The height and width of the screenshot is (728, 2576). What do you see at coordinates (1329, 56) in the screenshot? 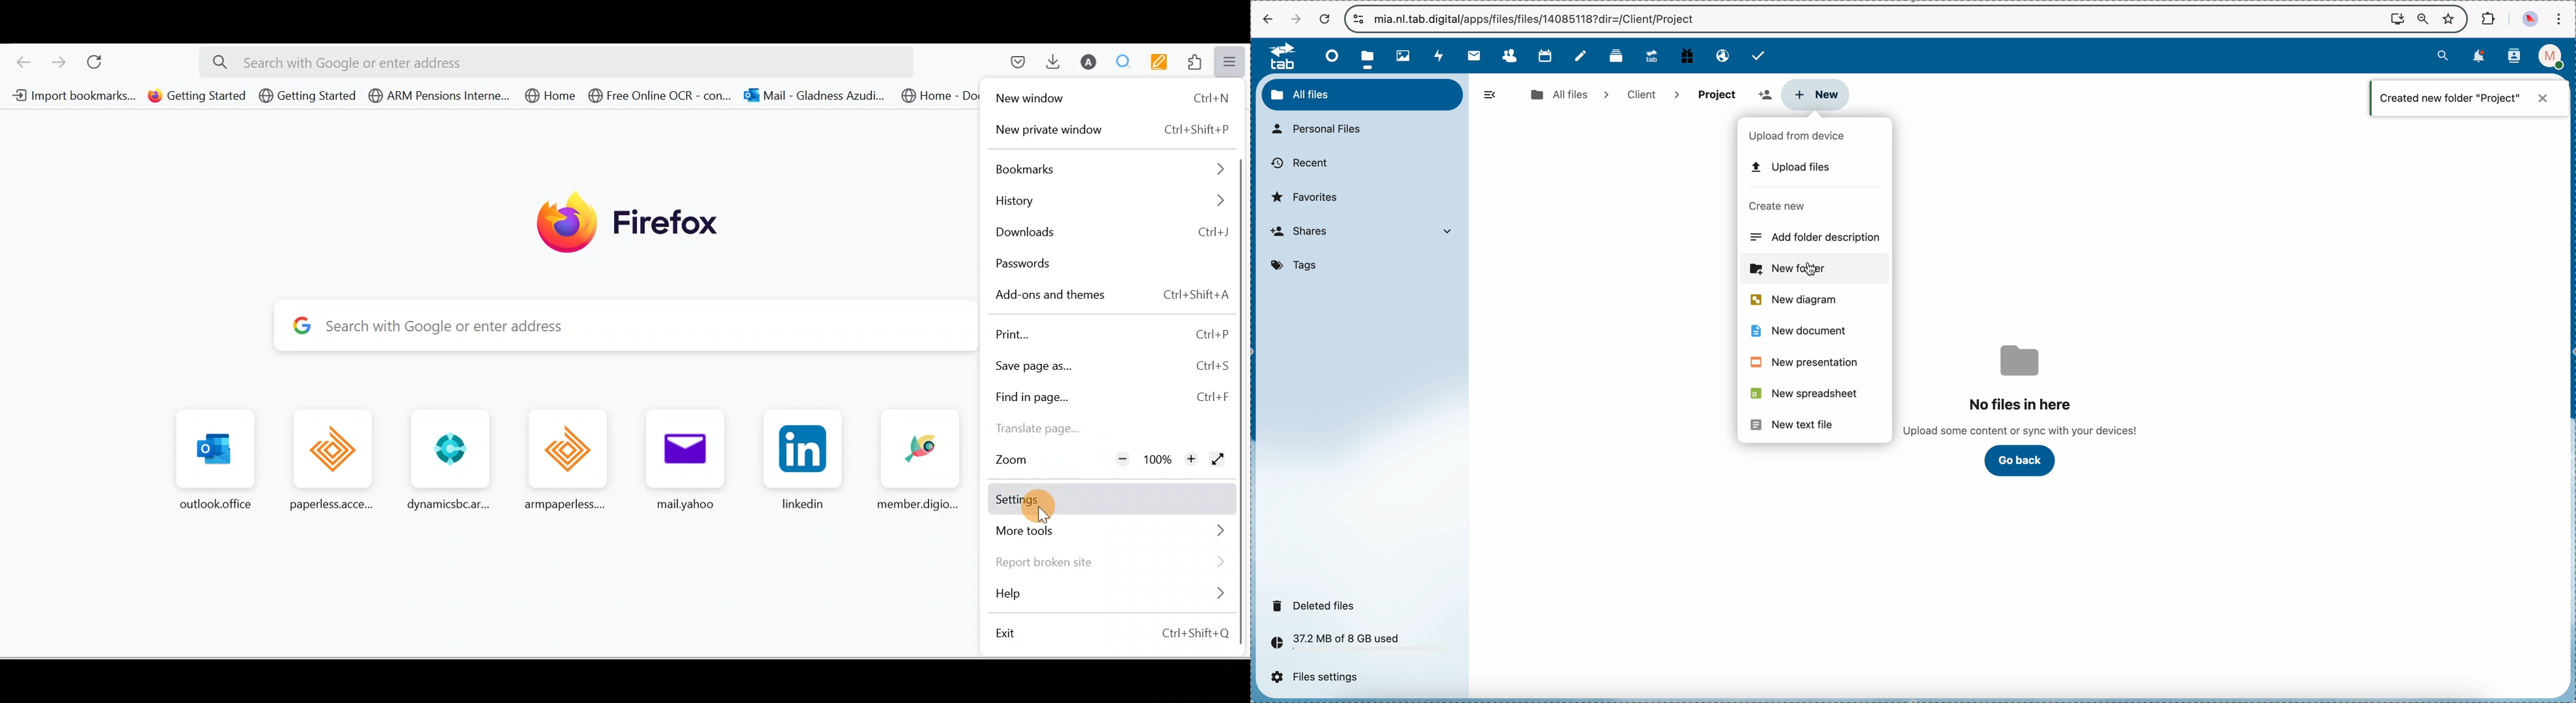
I see `dashboard` at bounding box center [1329, 56].